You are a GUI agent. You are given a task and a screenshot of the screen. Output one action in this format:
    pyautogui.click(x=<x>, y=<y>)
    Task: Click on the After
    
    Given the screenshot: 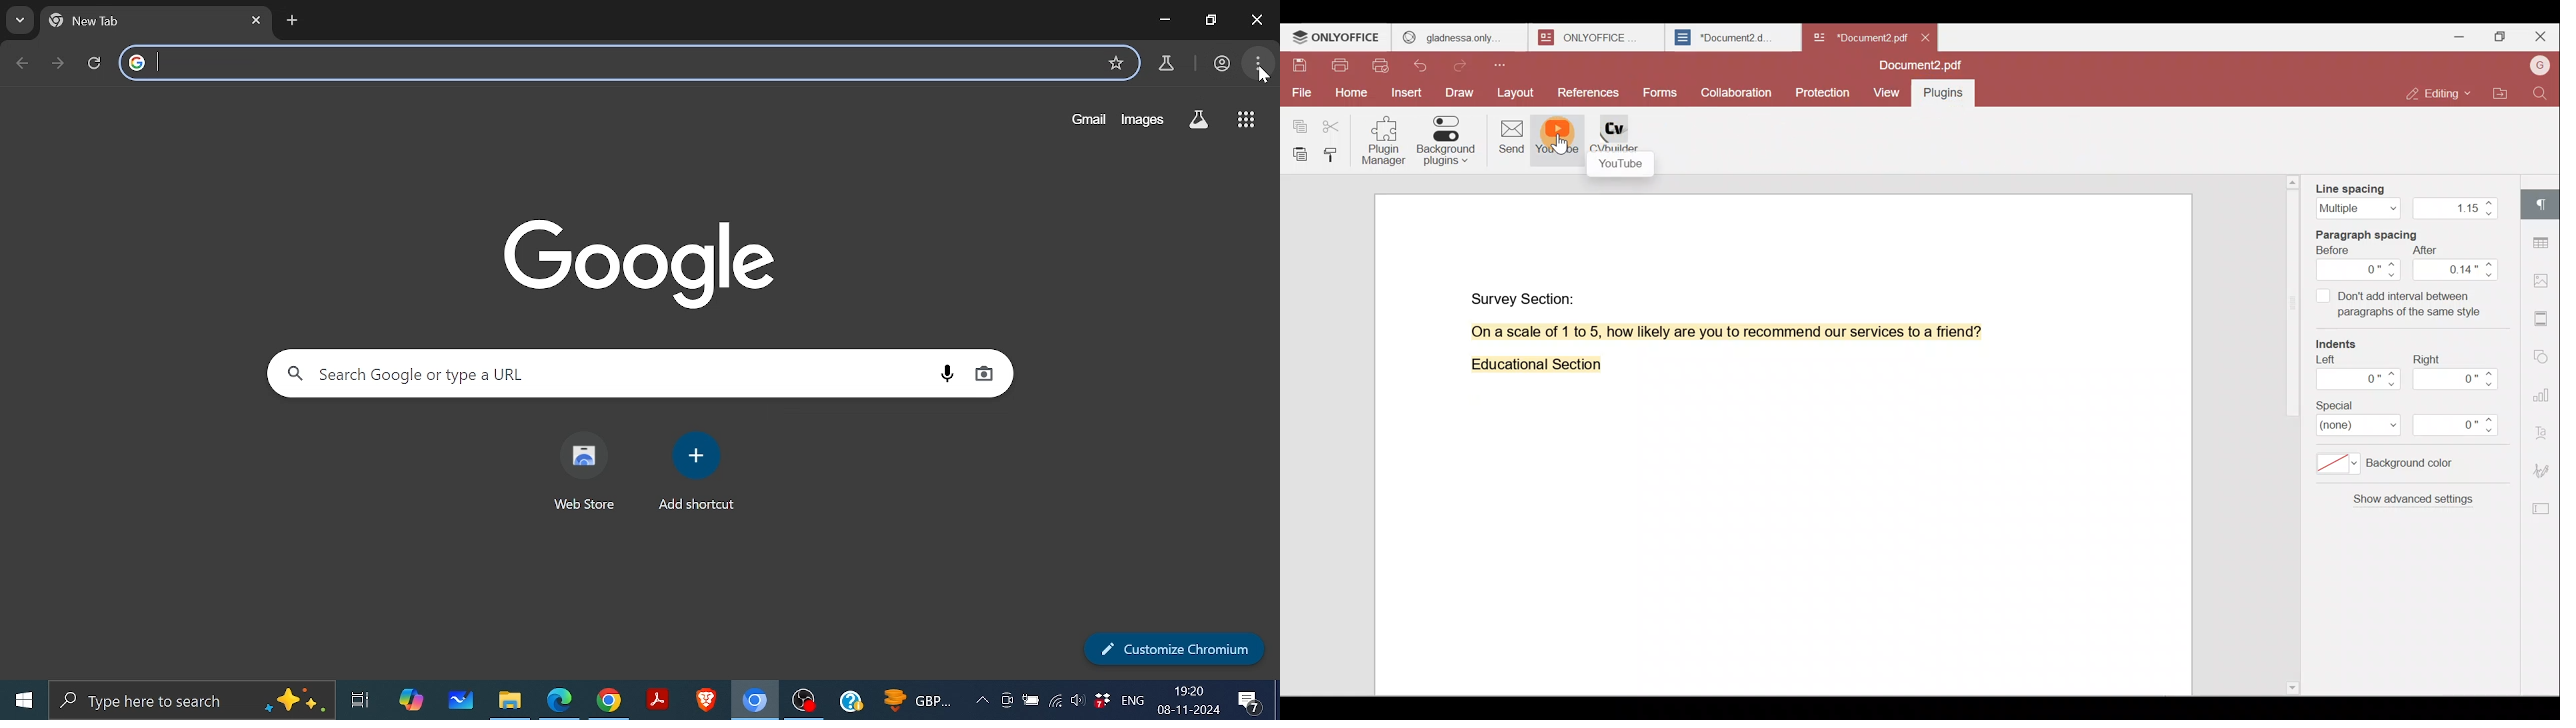 What is the action you would take?
    pyautogui.click(x=2457, y=263)
    